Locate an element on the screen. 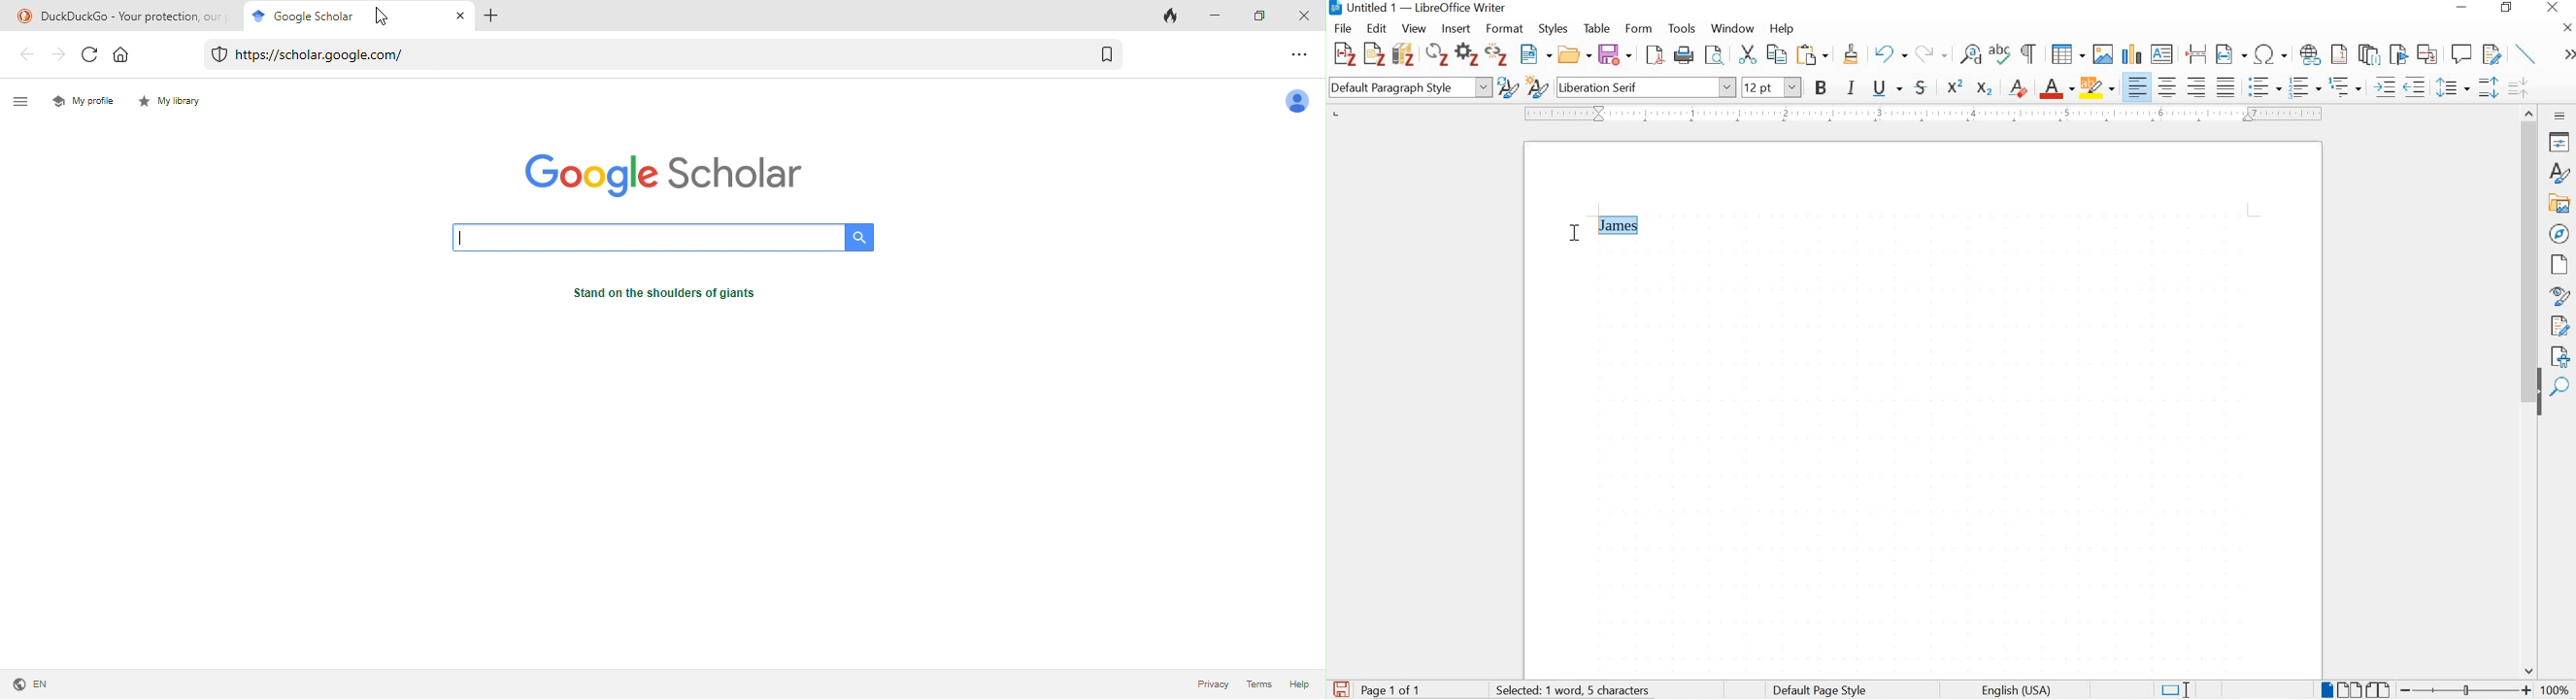 This screenshot has width=2576, height=700. decrease paragraph spacing is located at coordinates (2518, 89).